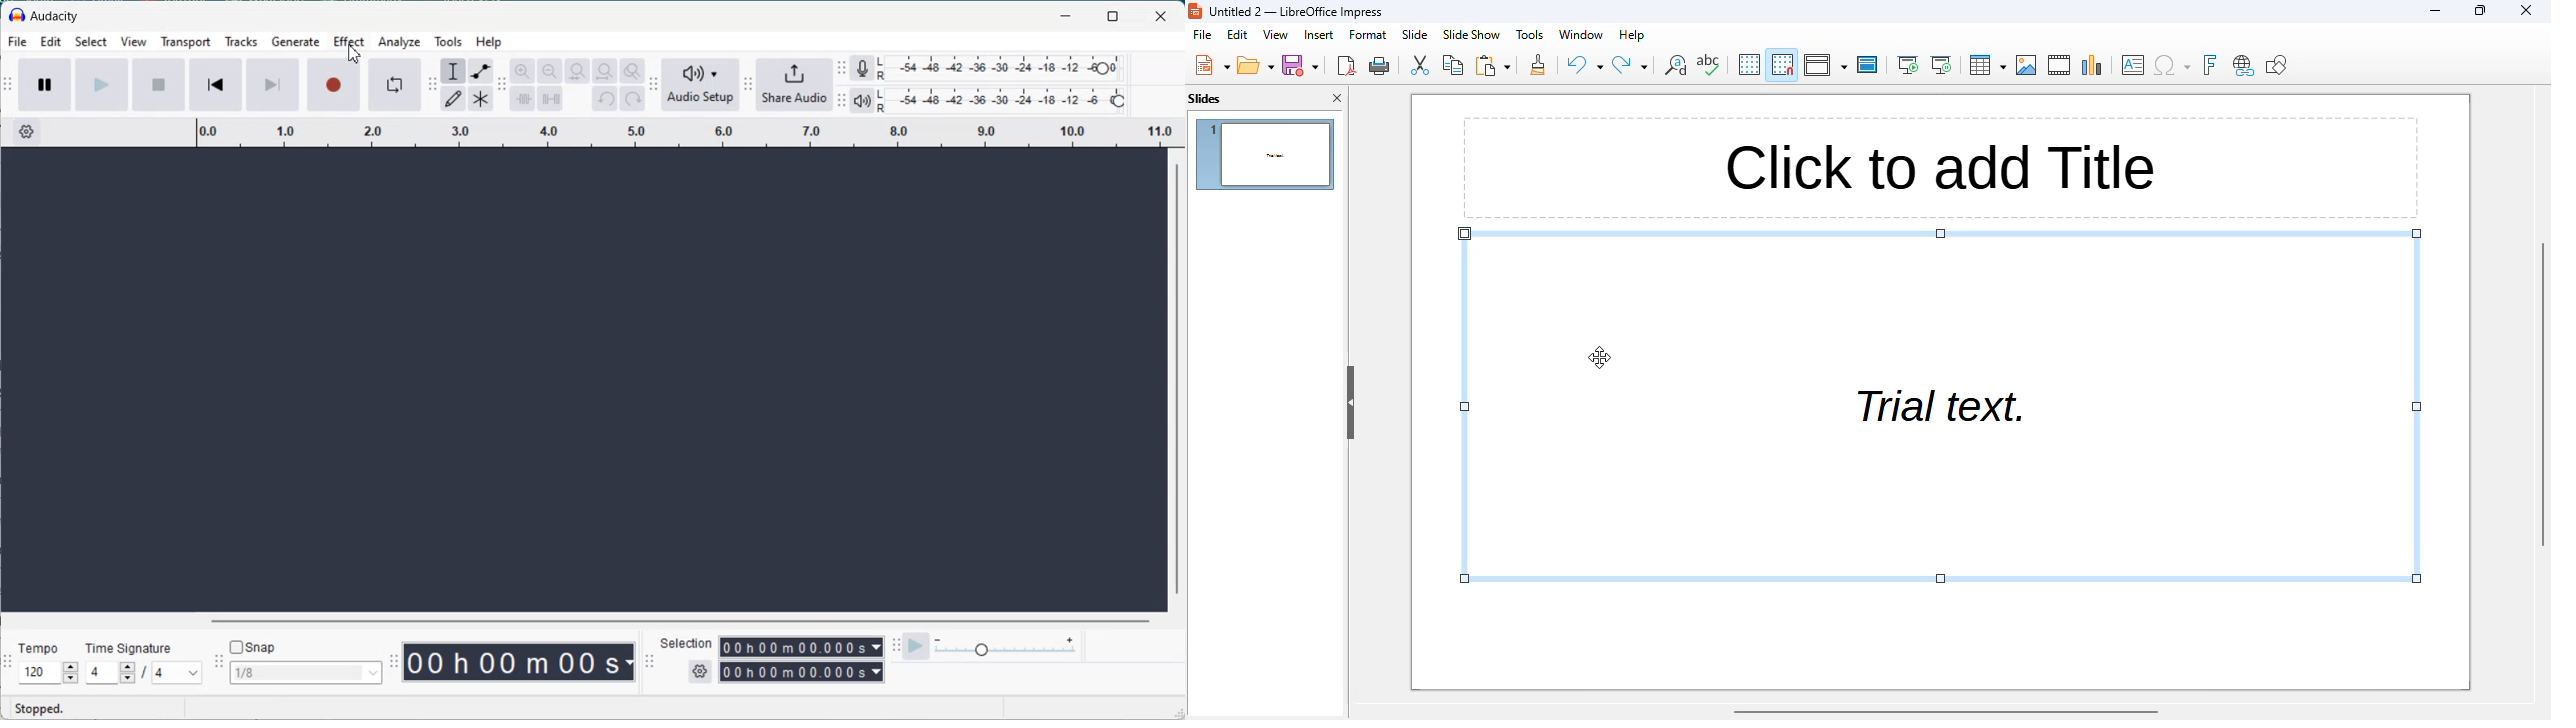 Image resolution: width=2576 pixels, height=728 pixels. I want to click on Audacity recording meter toolbar, so click(842, 68).